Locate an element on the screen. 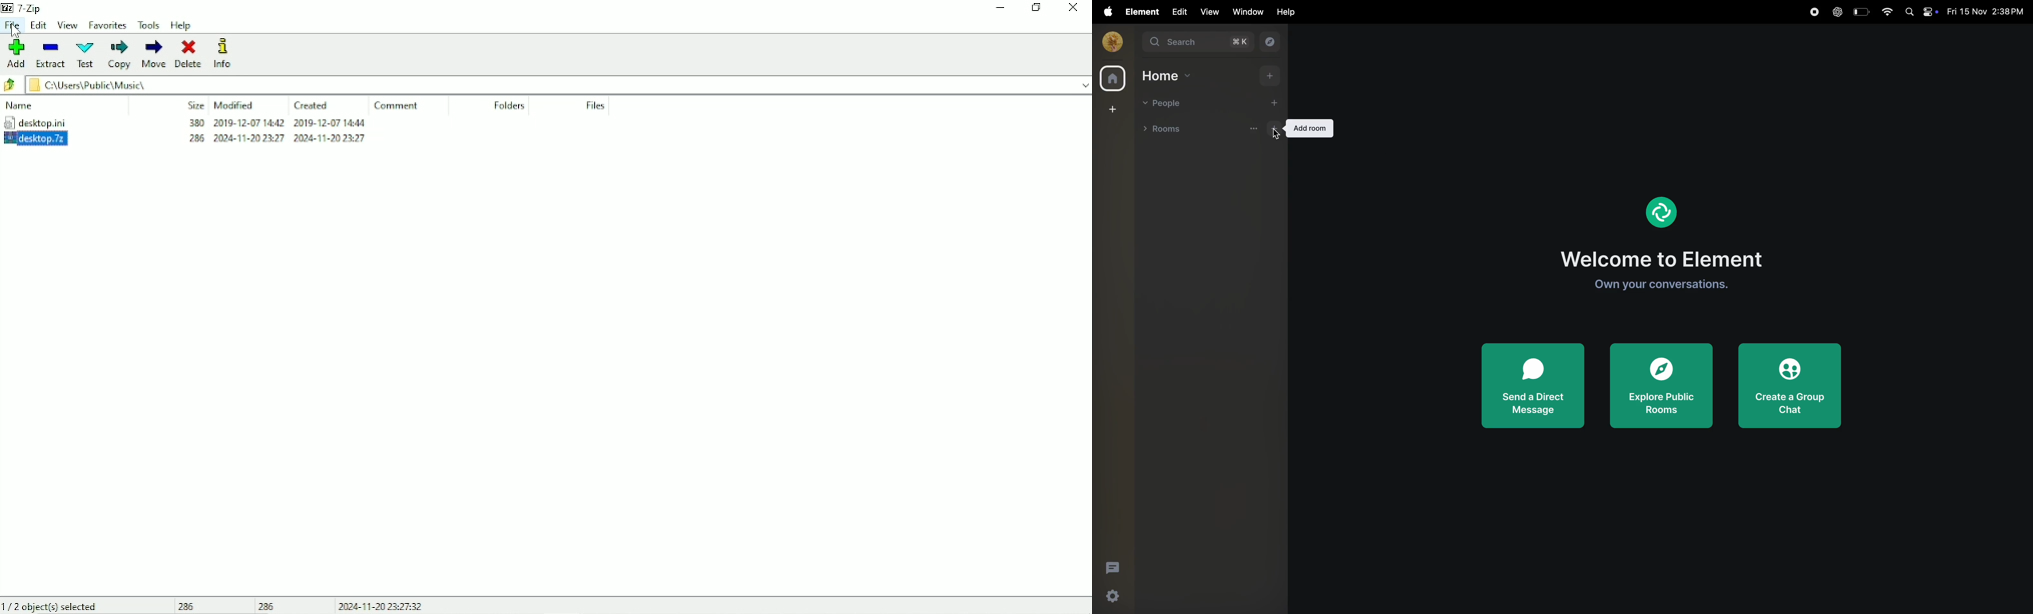 Image resolution: width=2044 pixels, height=616 pixels. Delete is located at coordinates (188, 53).